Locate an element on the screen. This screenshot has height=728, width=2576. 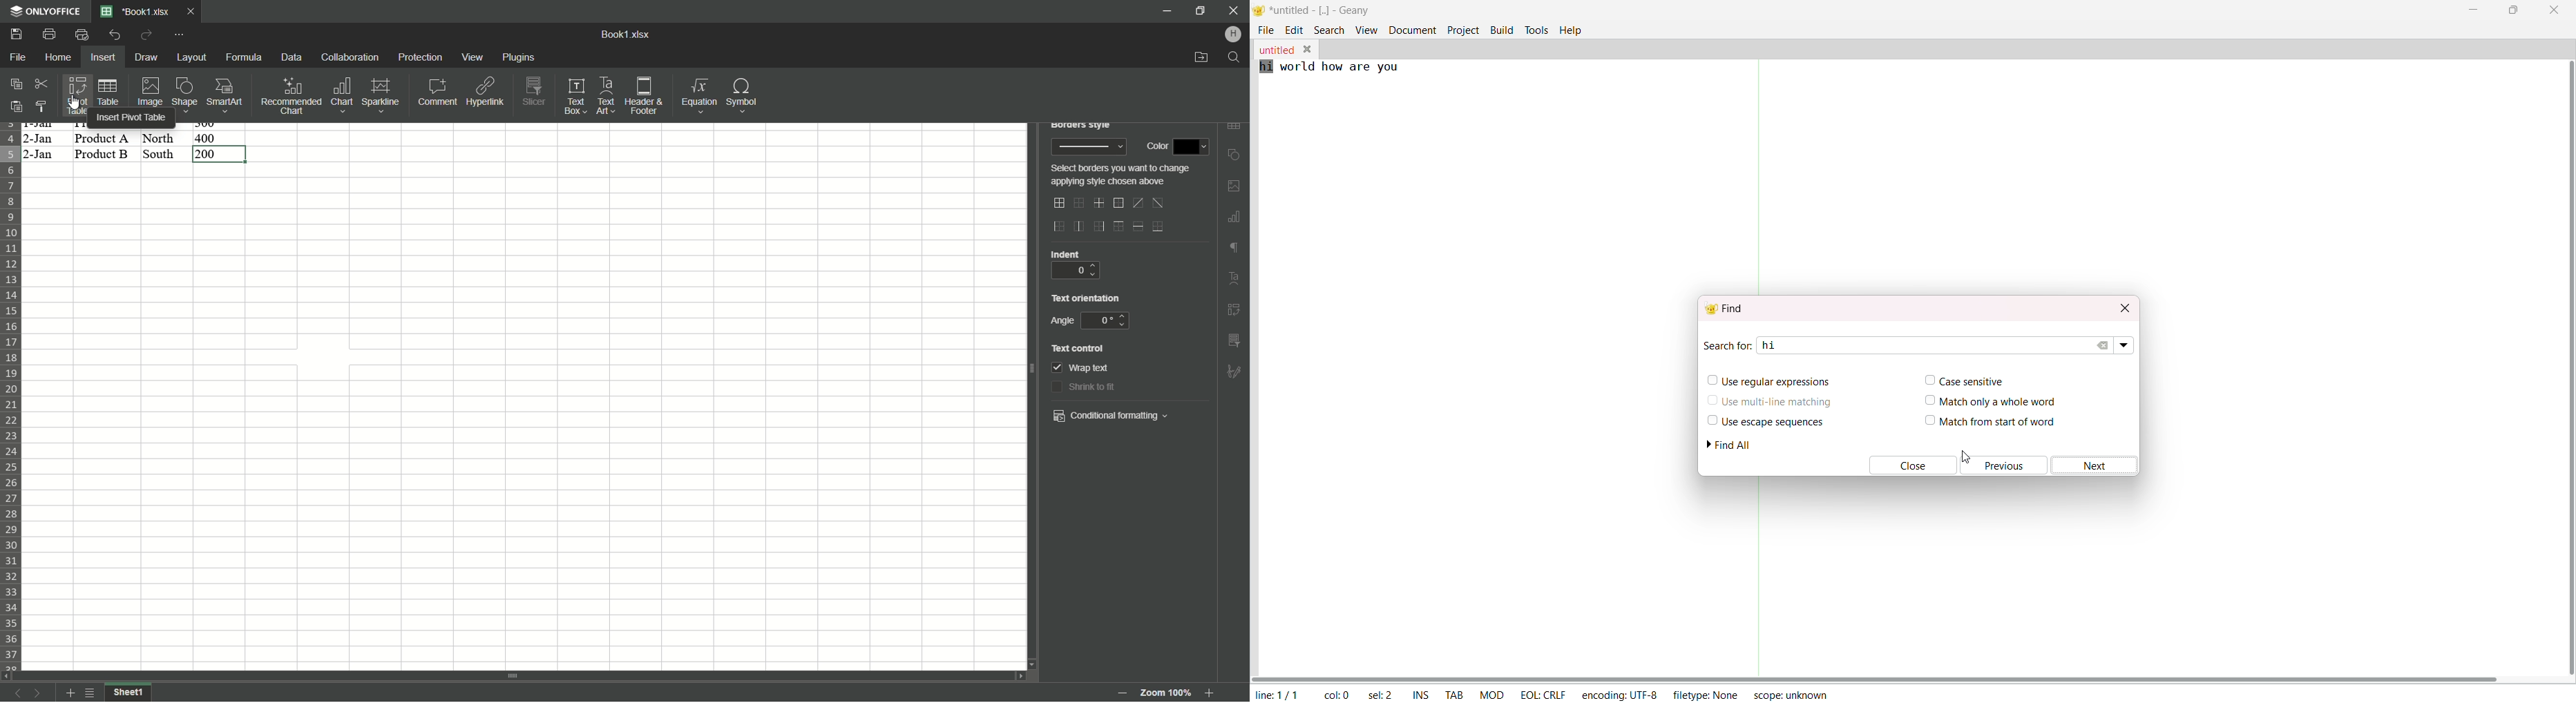
find is located at coordinates (1722, 308).